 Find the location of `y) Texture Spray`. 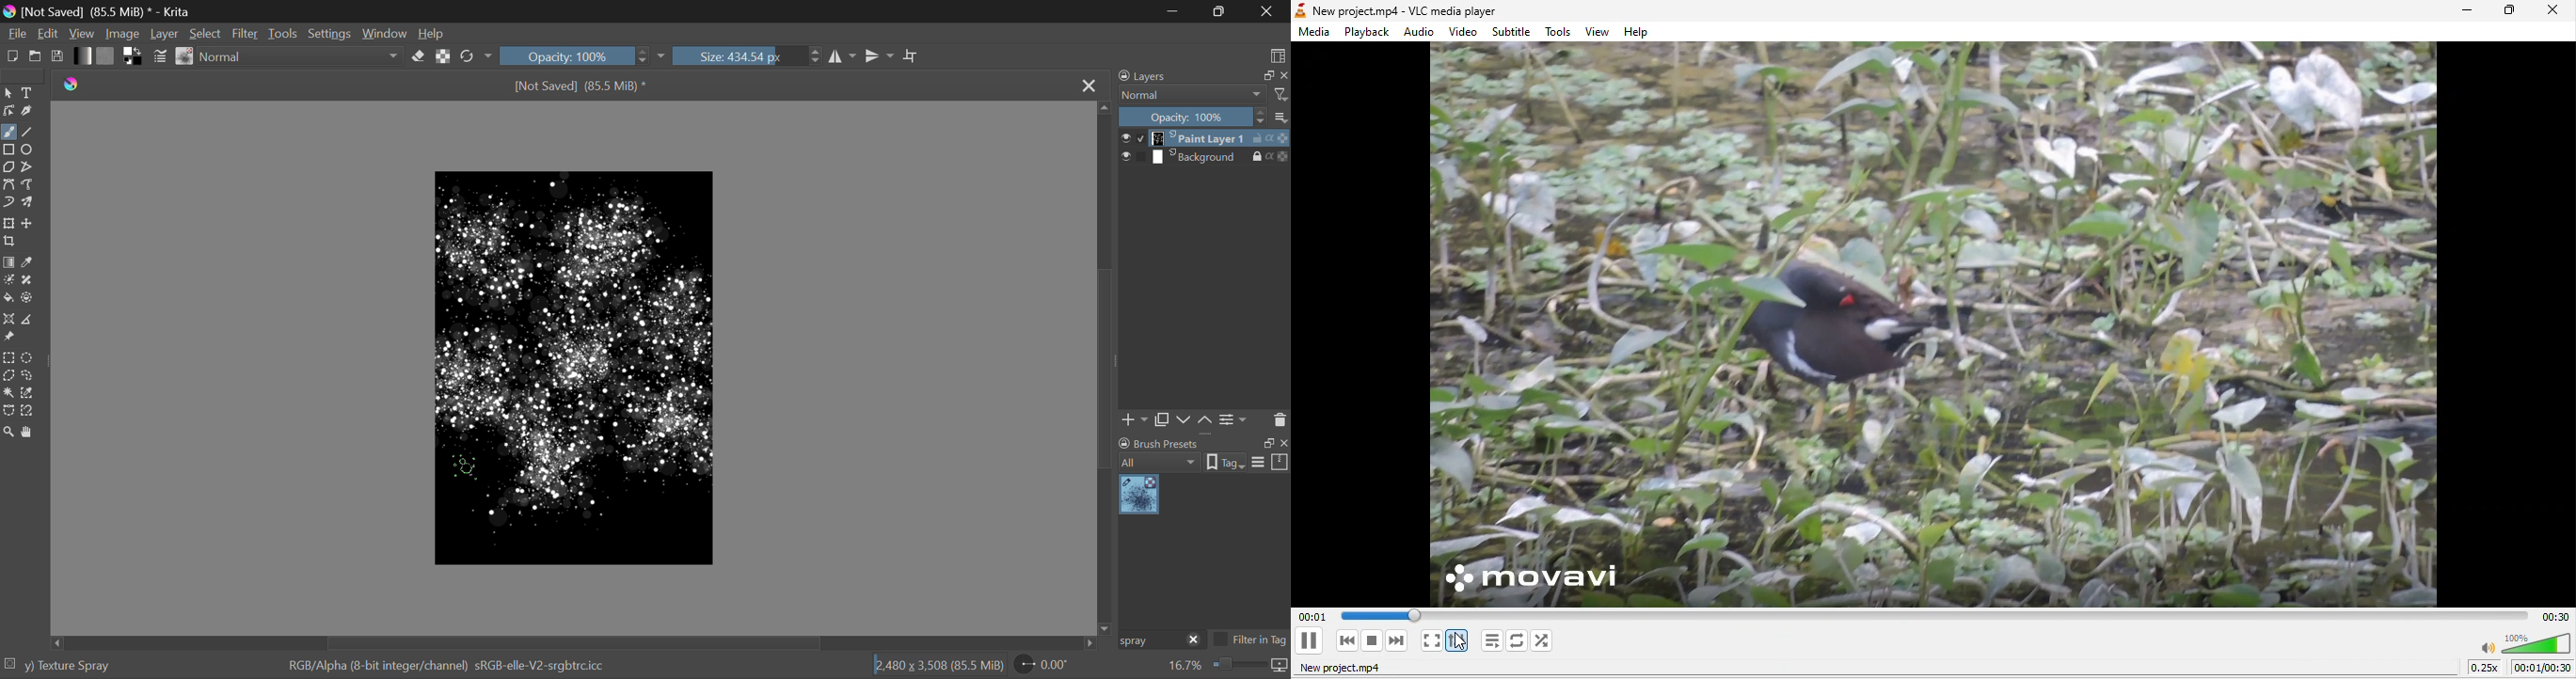

y) Texture Spray is located at coordinates (67, 666).